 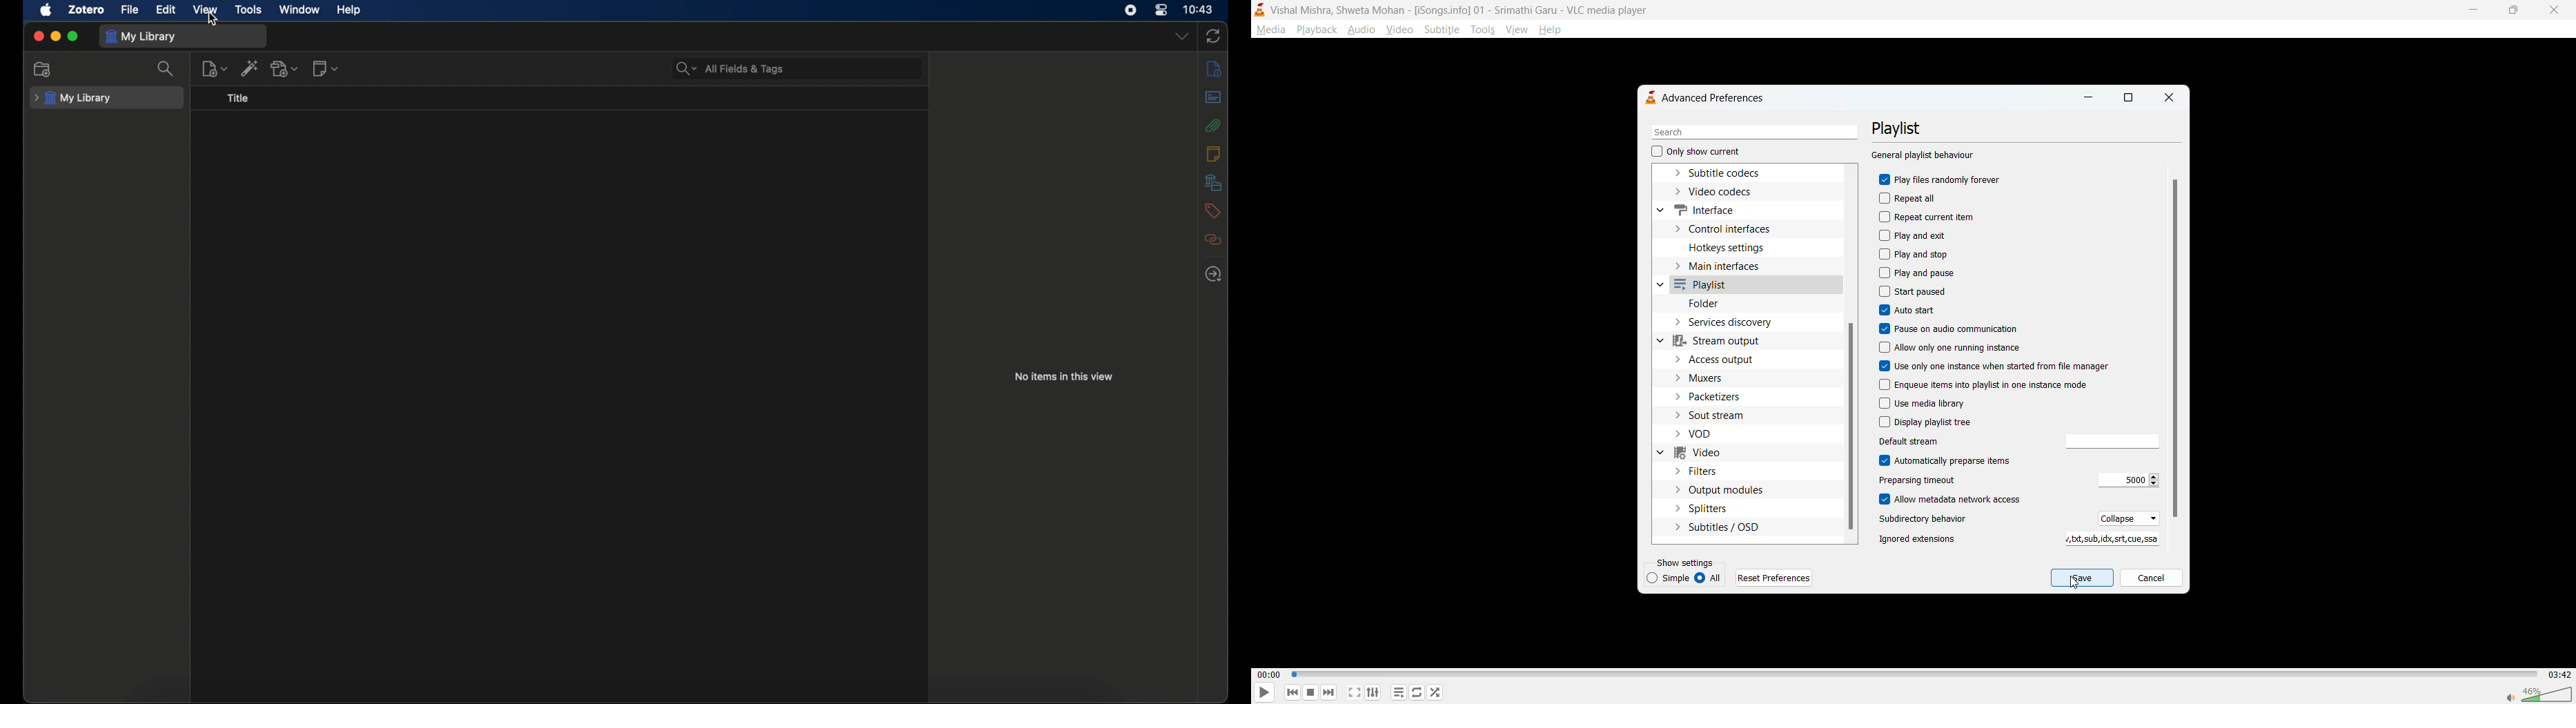 What do you see at coordinates (1702, 471) in the screenshot?
I see `filters` at bounding box center [1702, 471].